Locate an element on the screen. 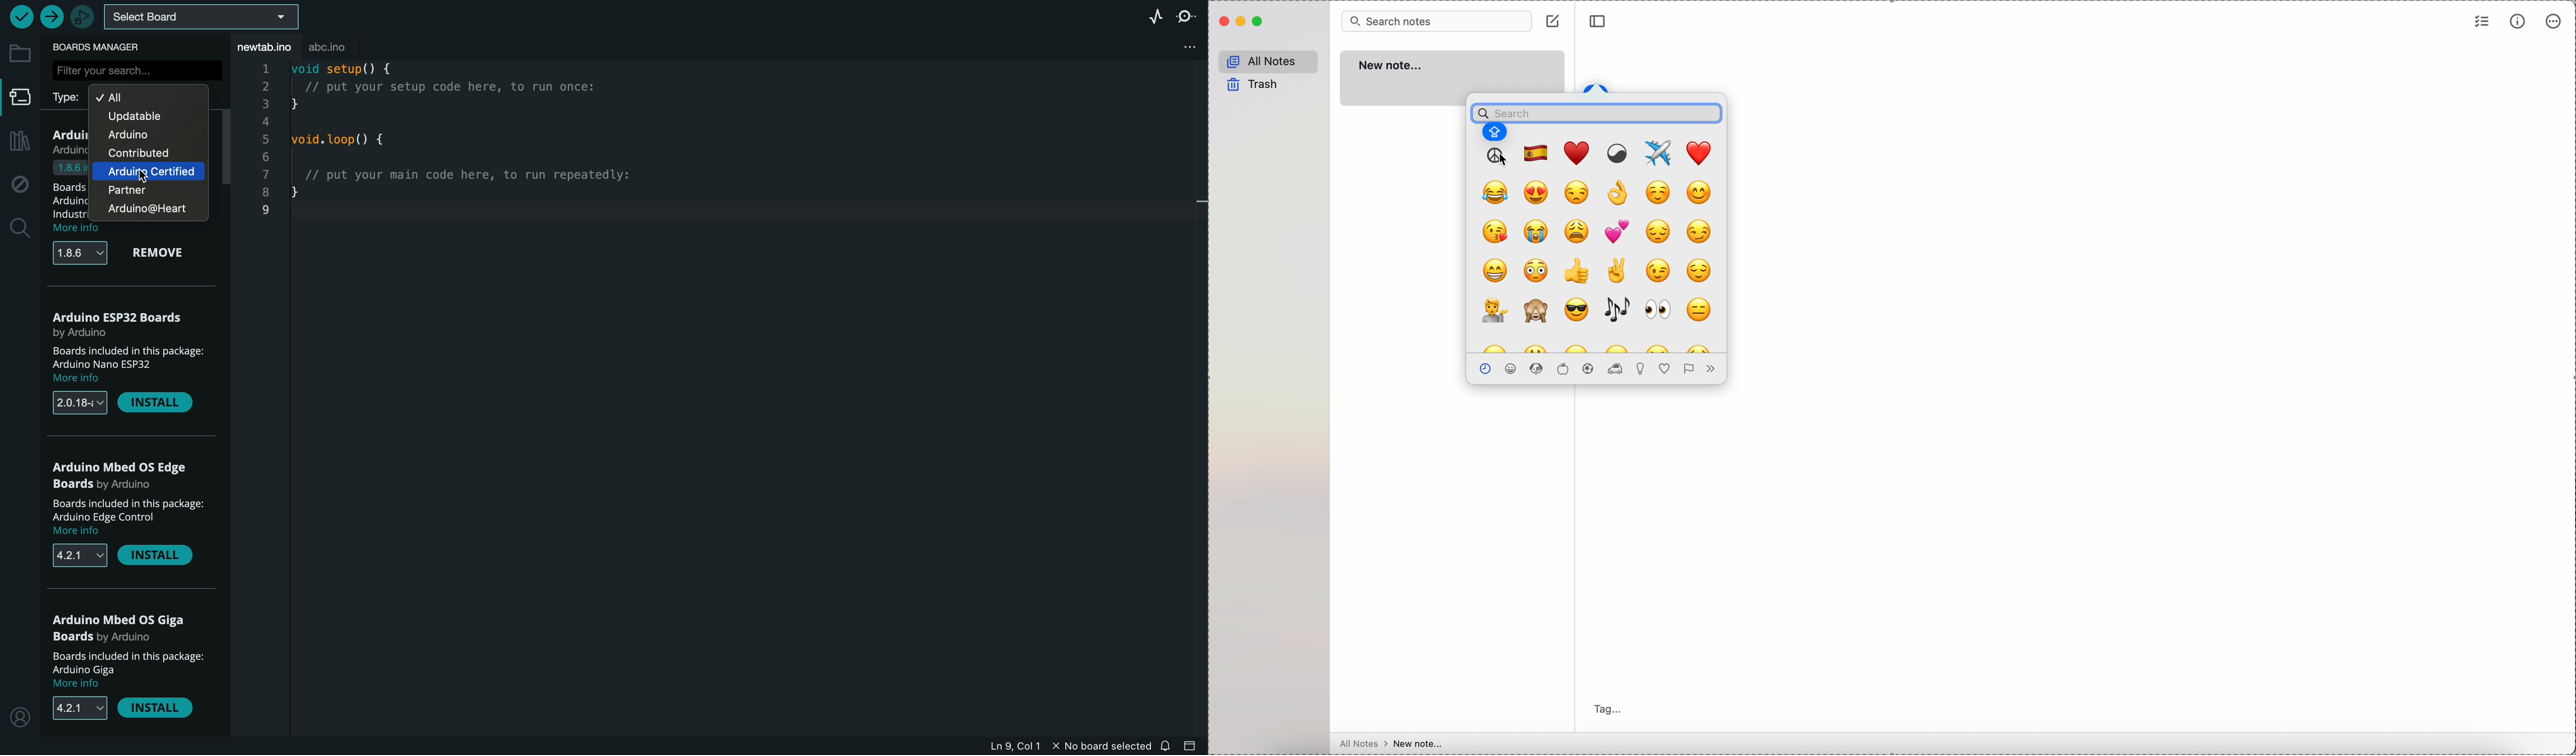  emojis is located at coordinates (1617, 369).